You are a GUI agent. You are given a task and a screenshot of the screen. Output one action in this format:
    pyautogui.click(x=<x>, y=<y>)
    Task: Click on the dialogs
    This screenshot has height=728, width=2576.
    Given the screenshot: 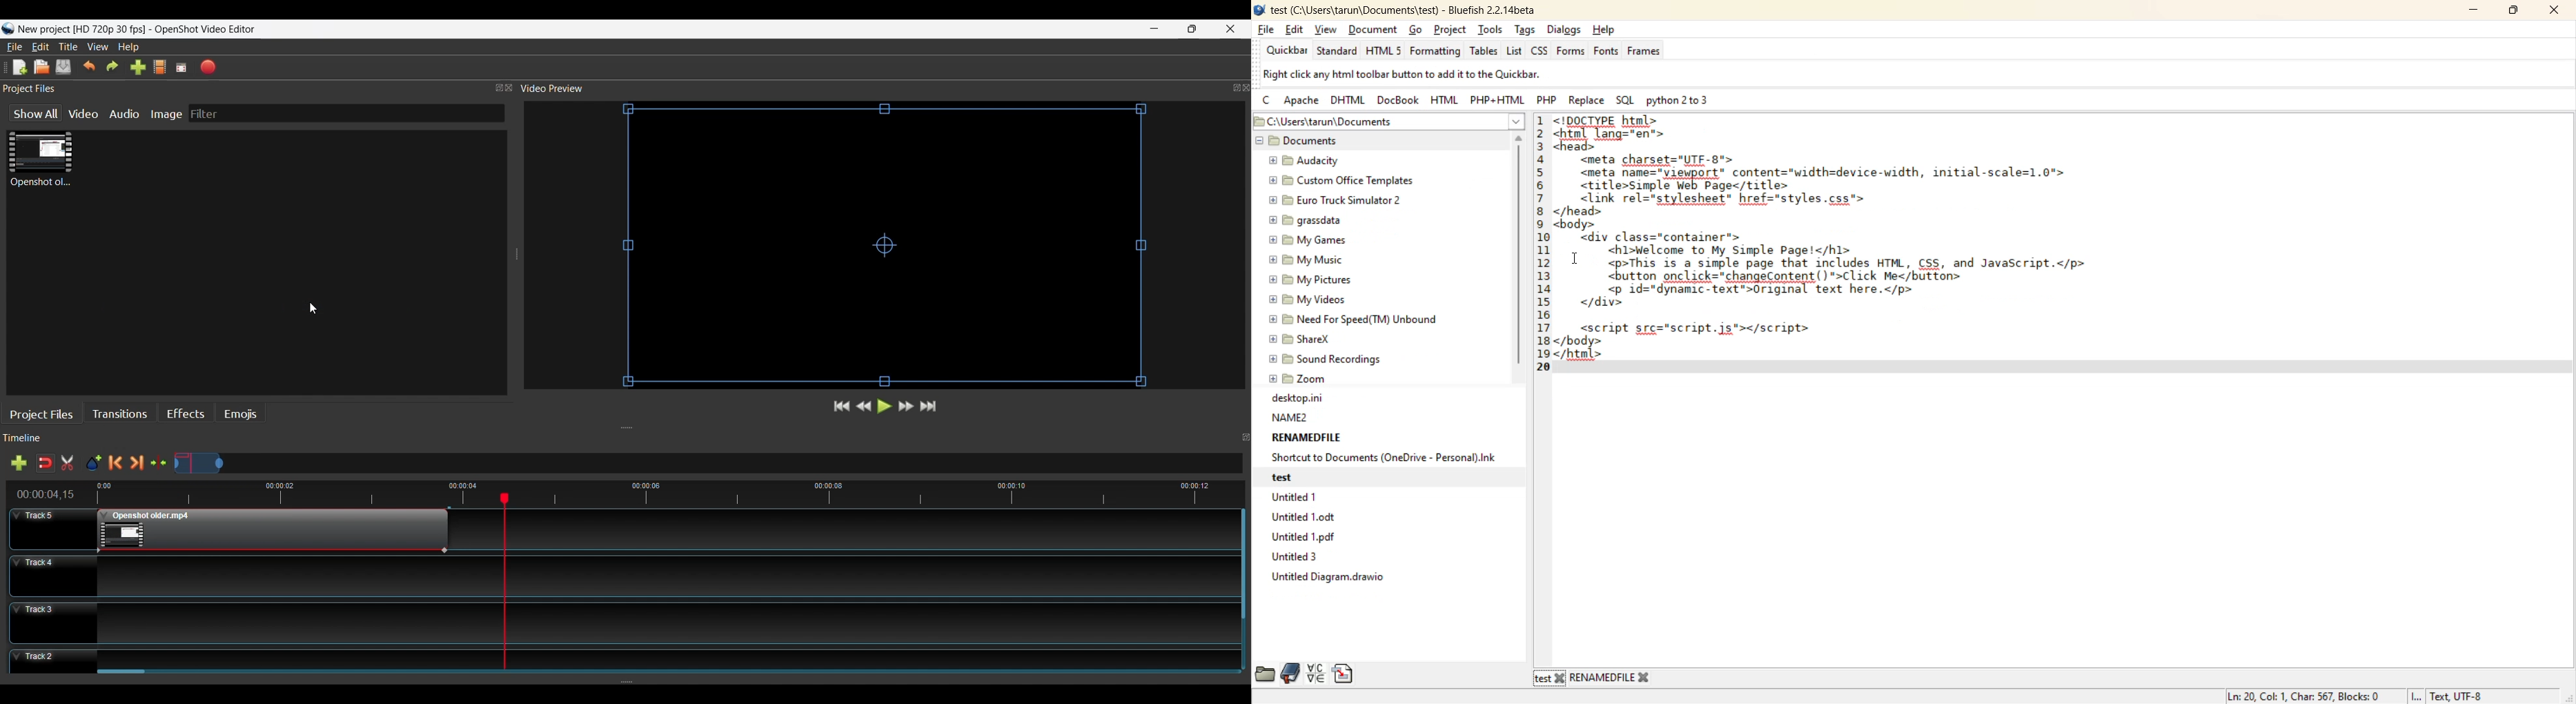 What is the action you would take?
    pyautogui.click(x=1564, y=29)
    